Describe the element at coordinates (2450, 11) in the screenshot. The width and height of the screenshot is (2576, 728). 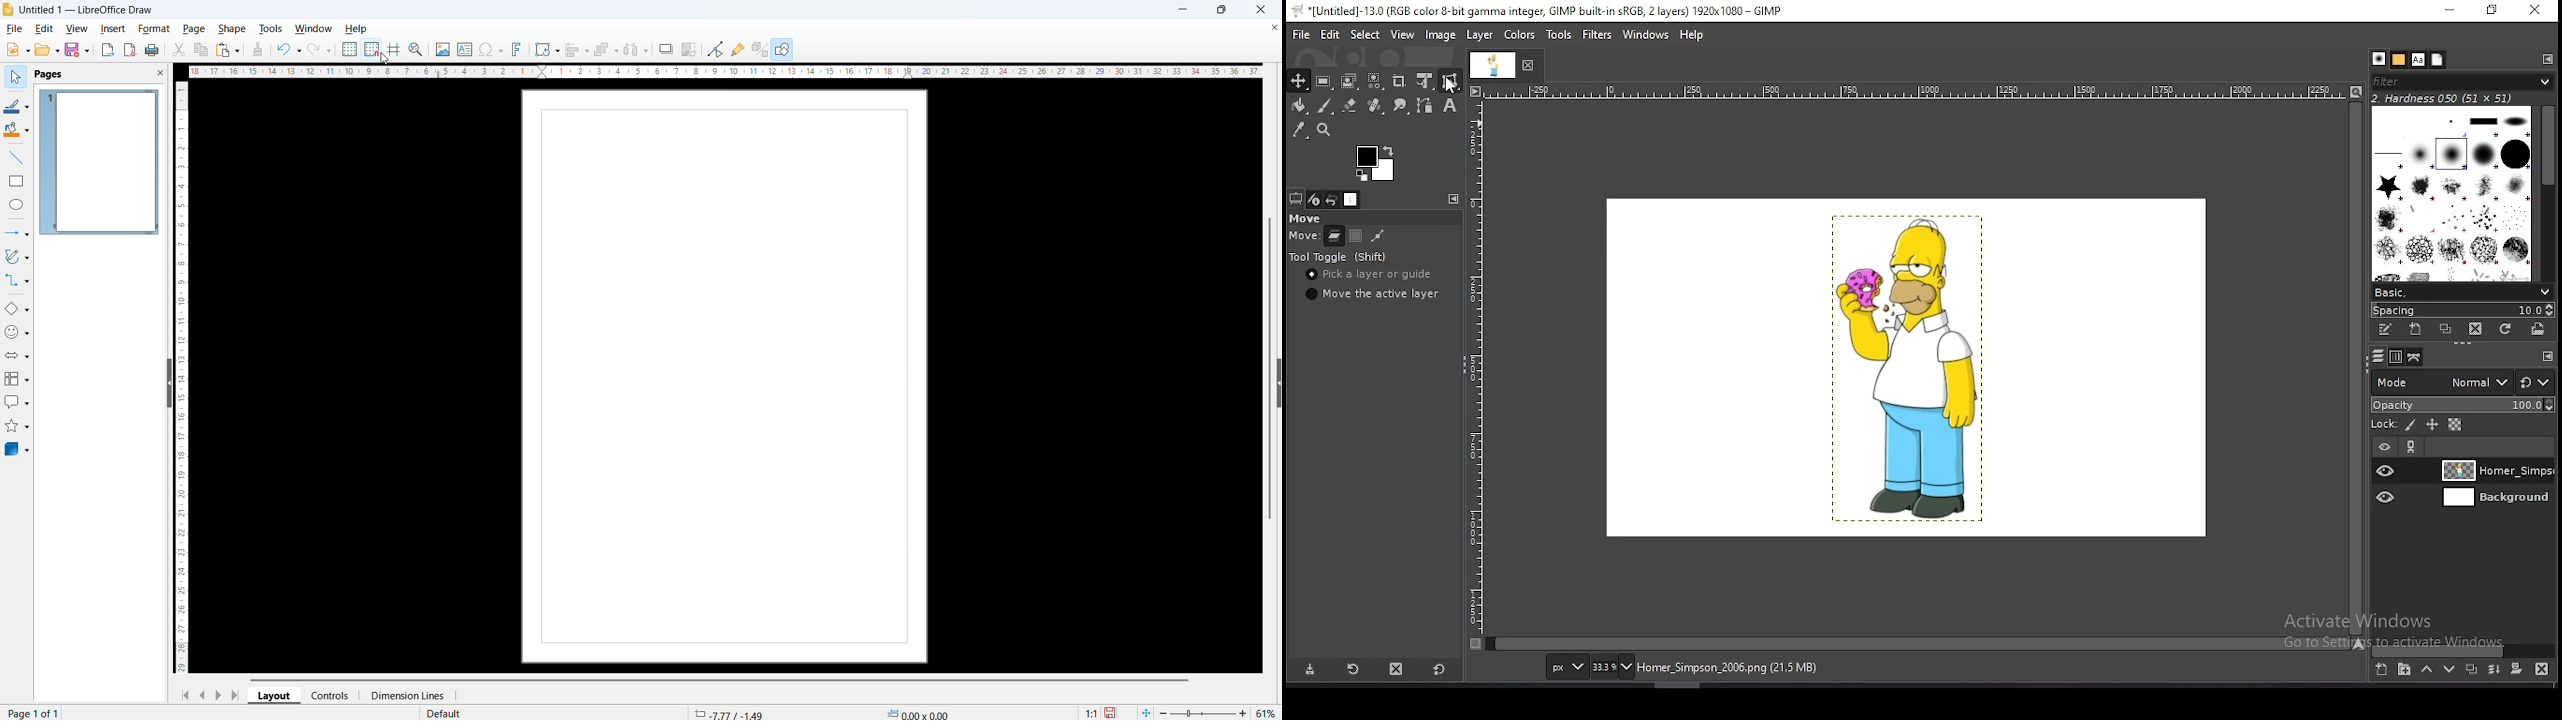
I see `minimize` at that location.